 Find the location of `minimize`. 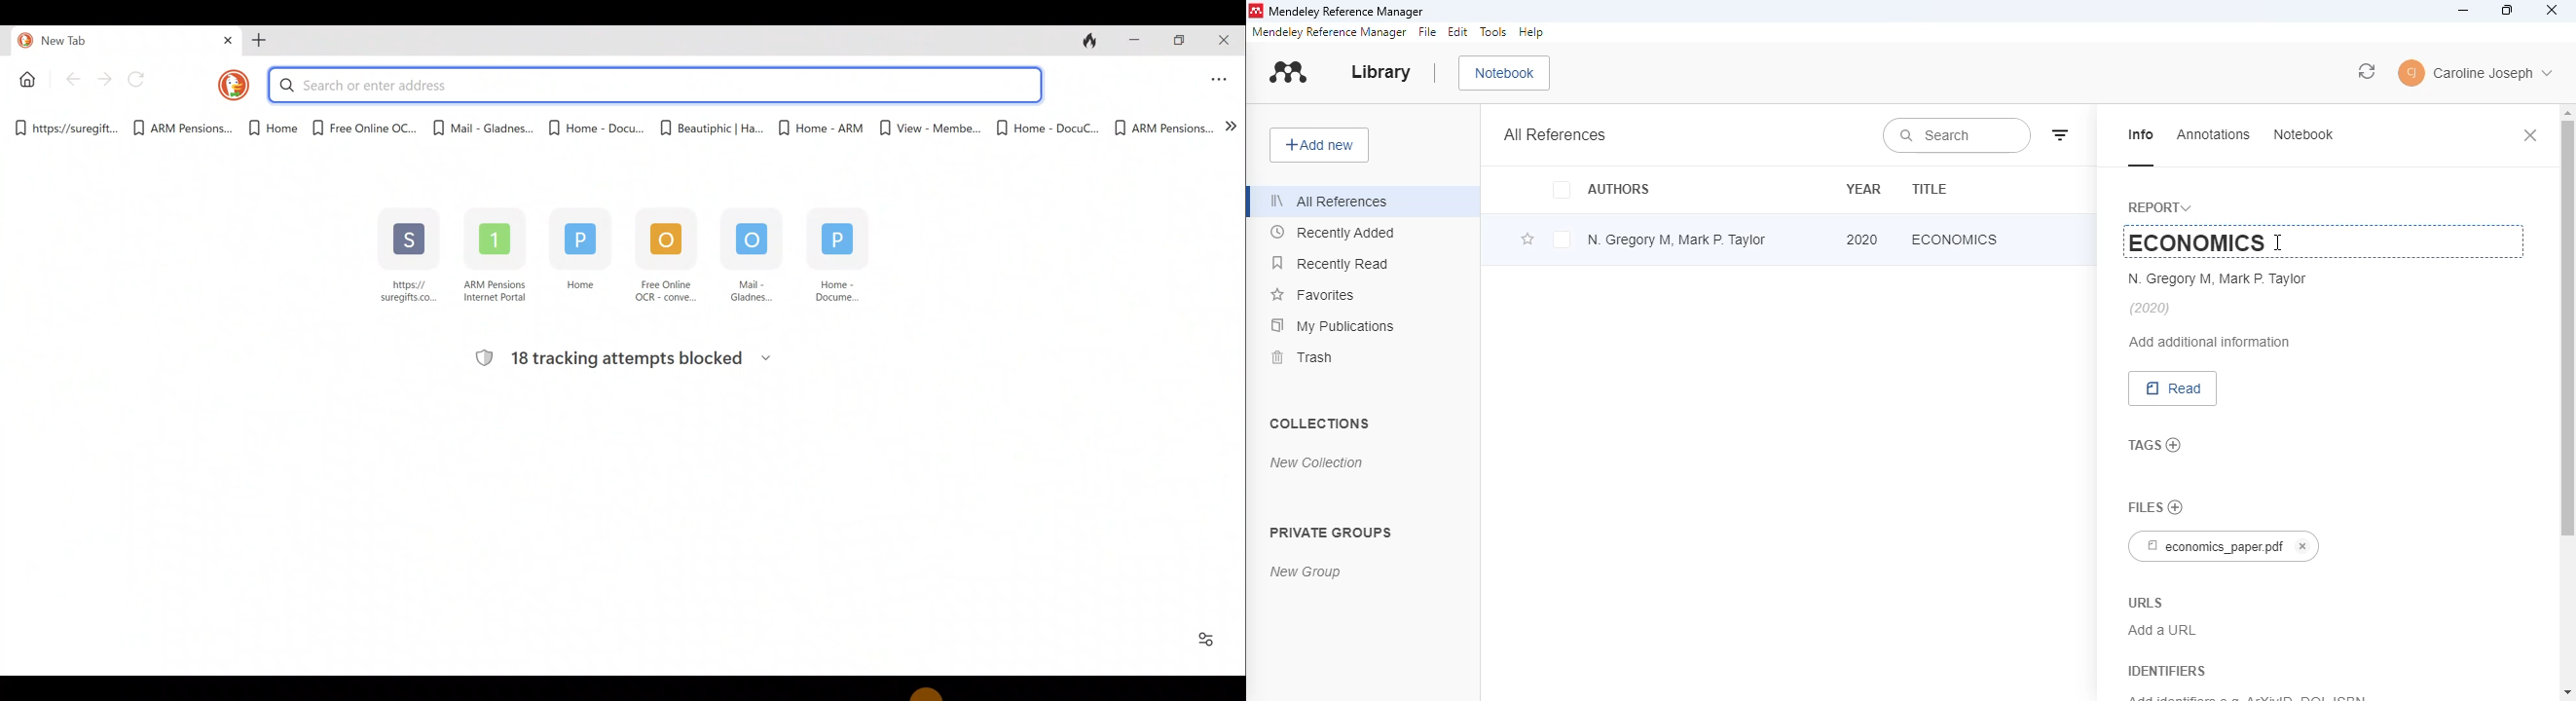

minimize is located at coordinates (2465, 11).